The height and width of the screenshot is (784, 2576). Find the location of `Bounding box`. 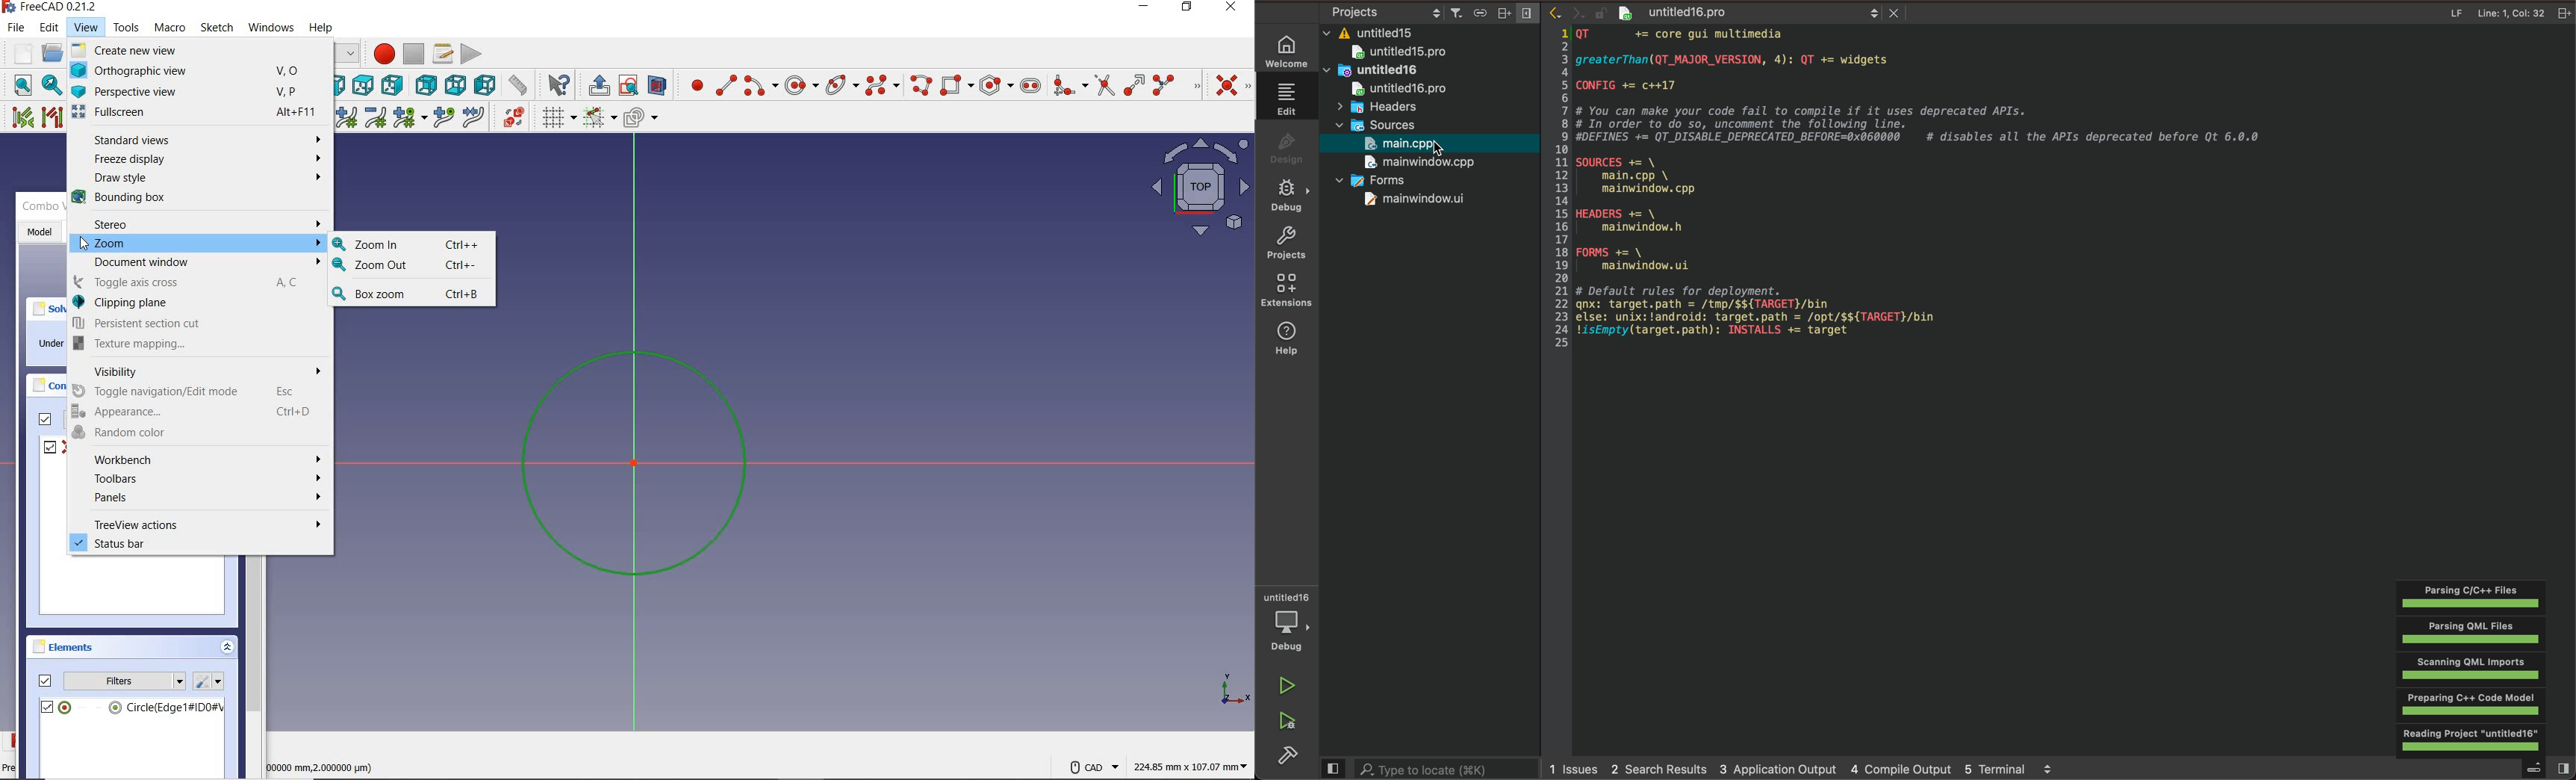

Bounding box is located at coordinates (117, 196).